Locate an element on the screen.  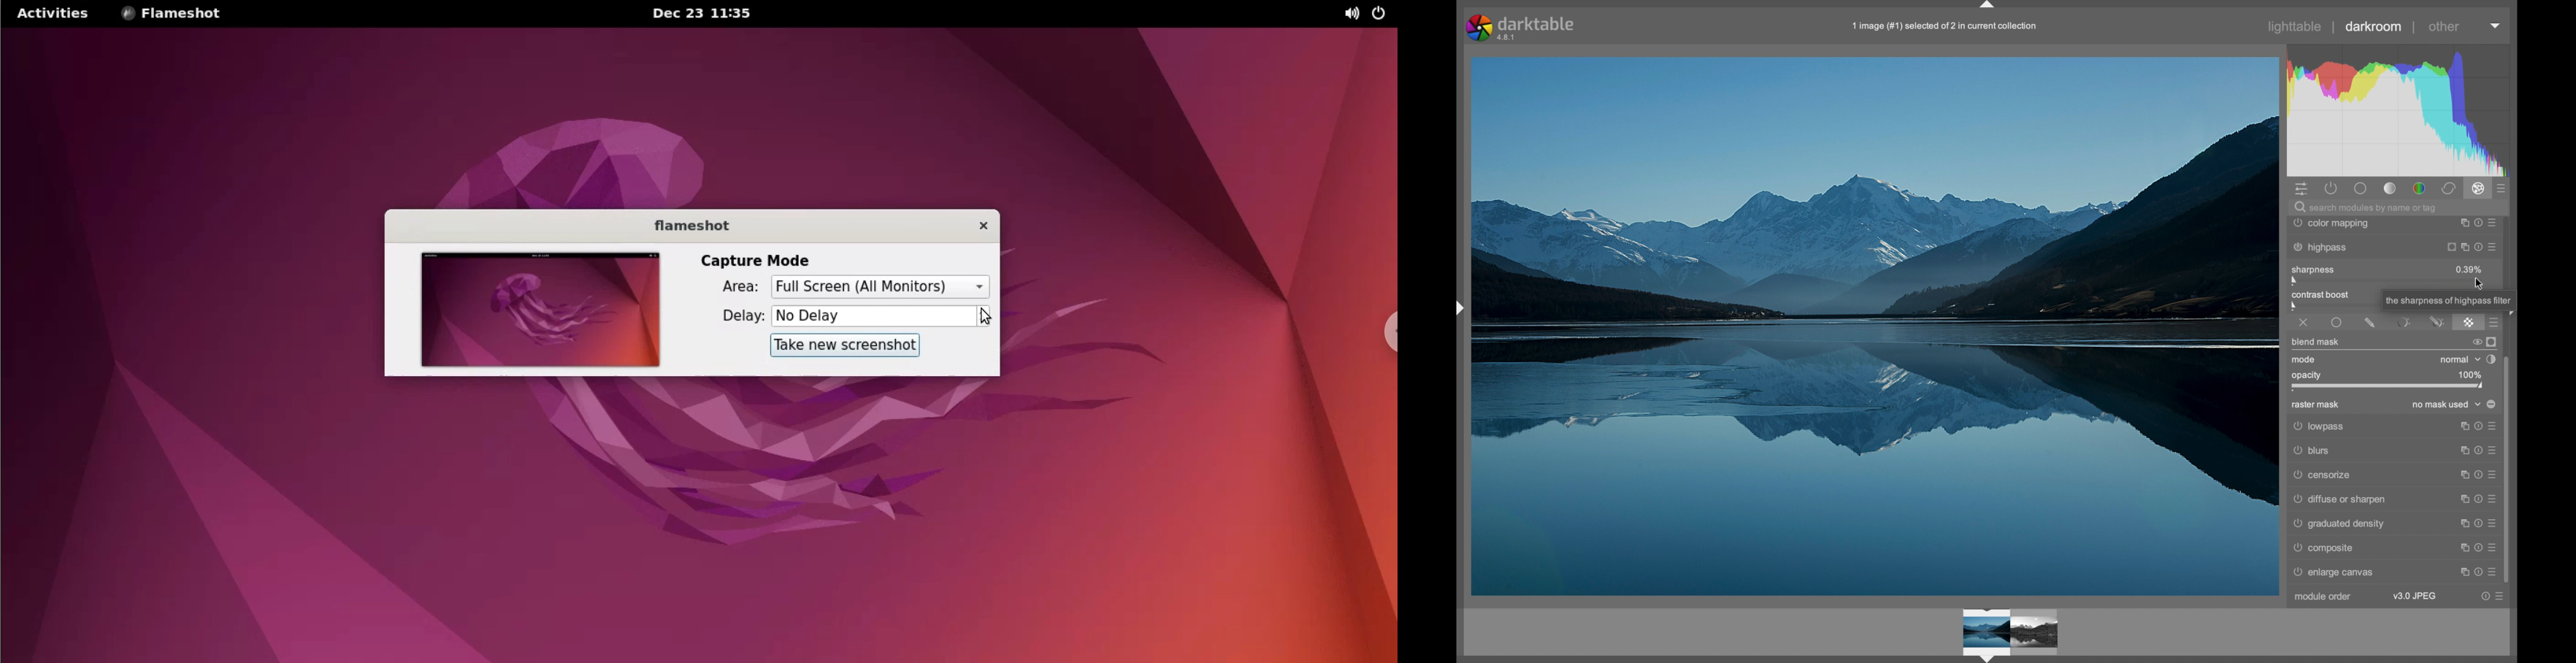
100% is located at coordinates (2469, 374).